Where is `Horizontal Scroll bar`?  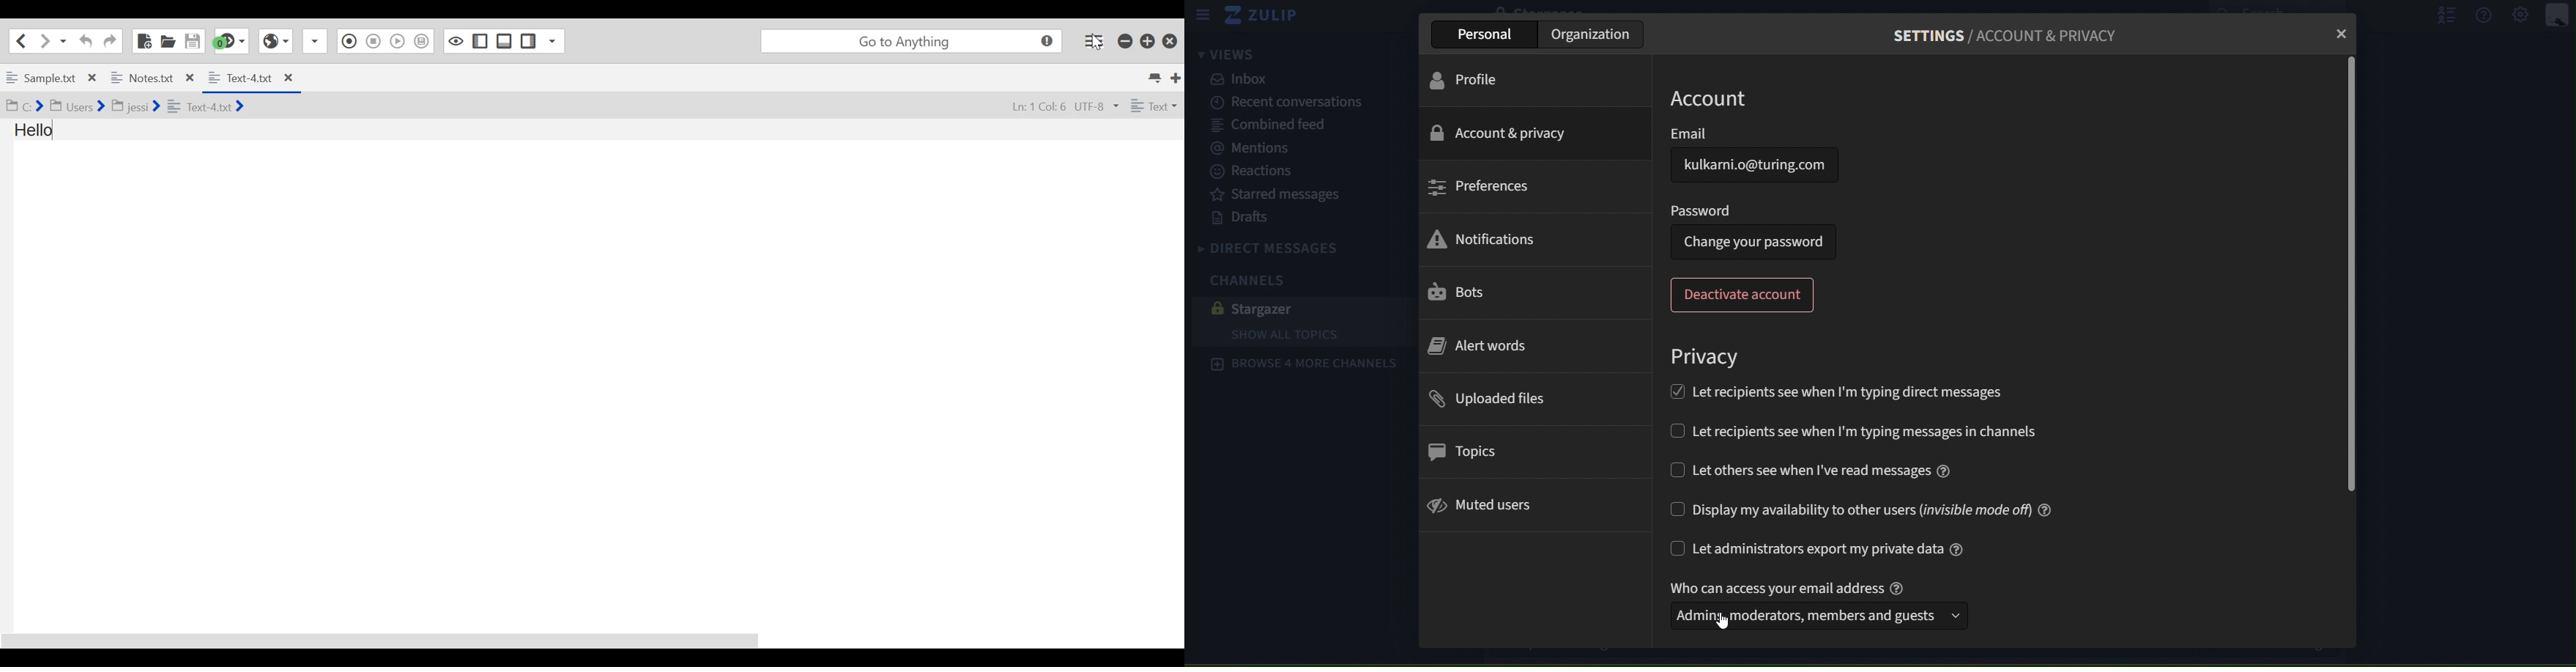 Horizontal Scroll bar is located at coordinates (386, 641).